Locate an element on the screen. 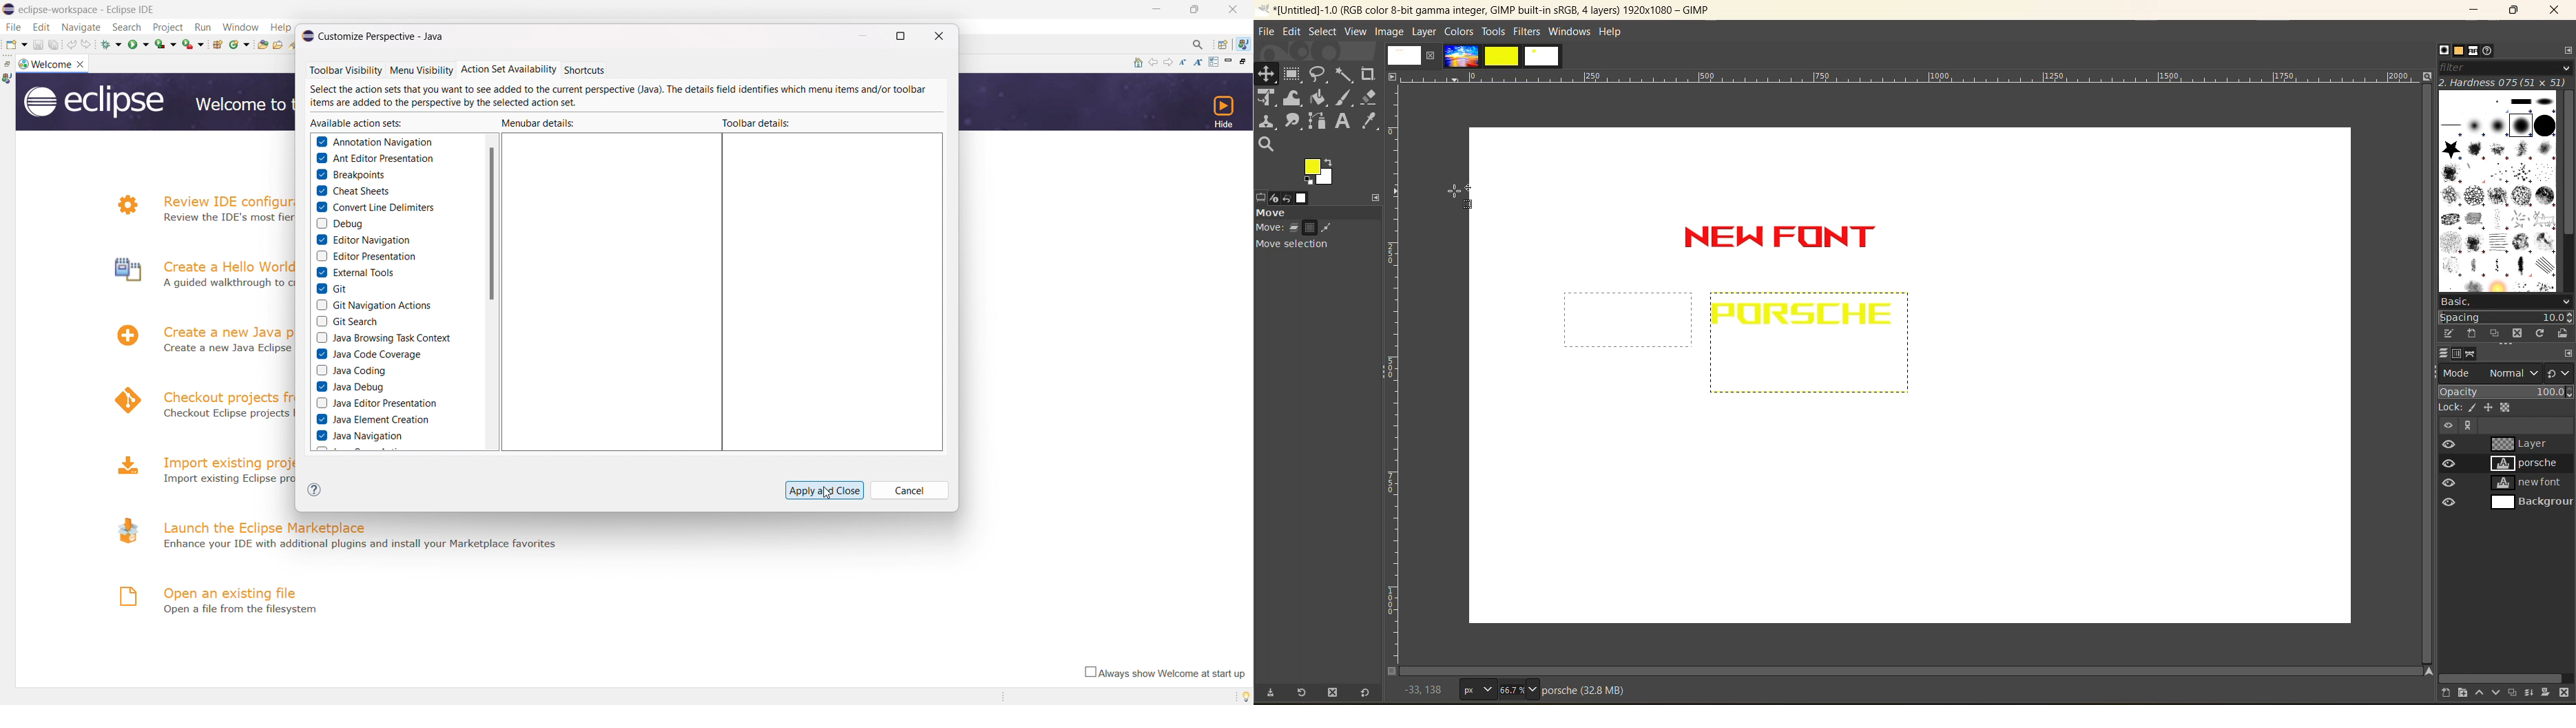  pixel is located at coordinates (2472, 408).